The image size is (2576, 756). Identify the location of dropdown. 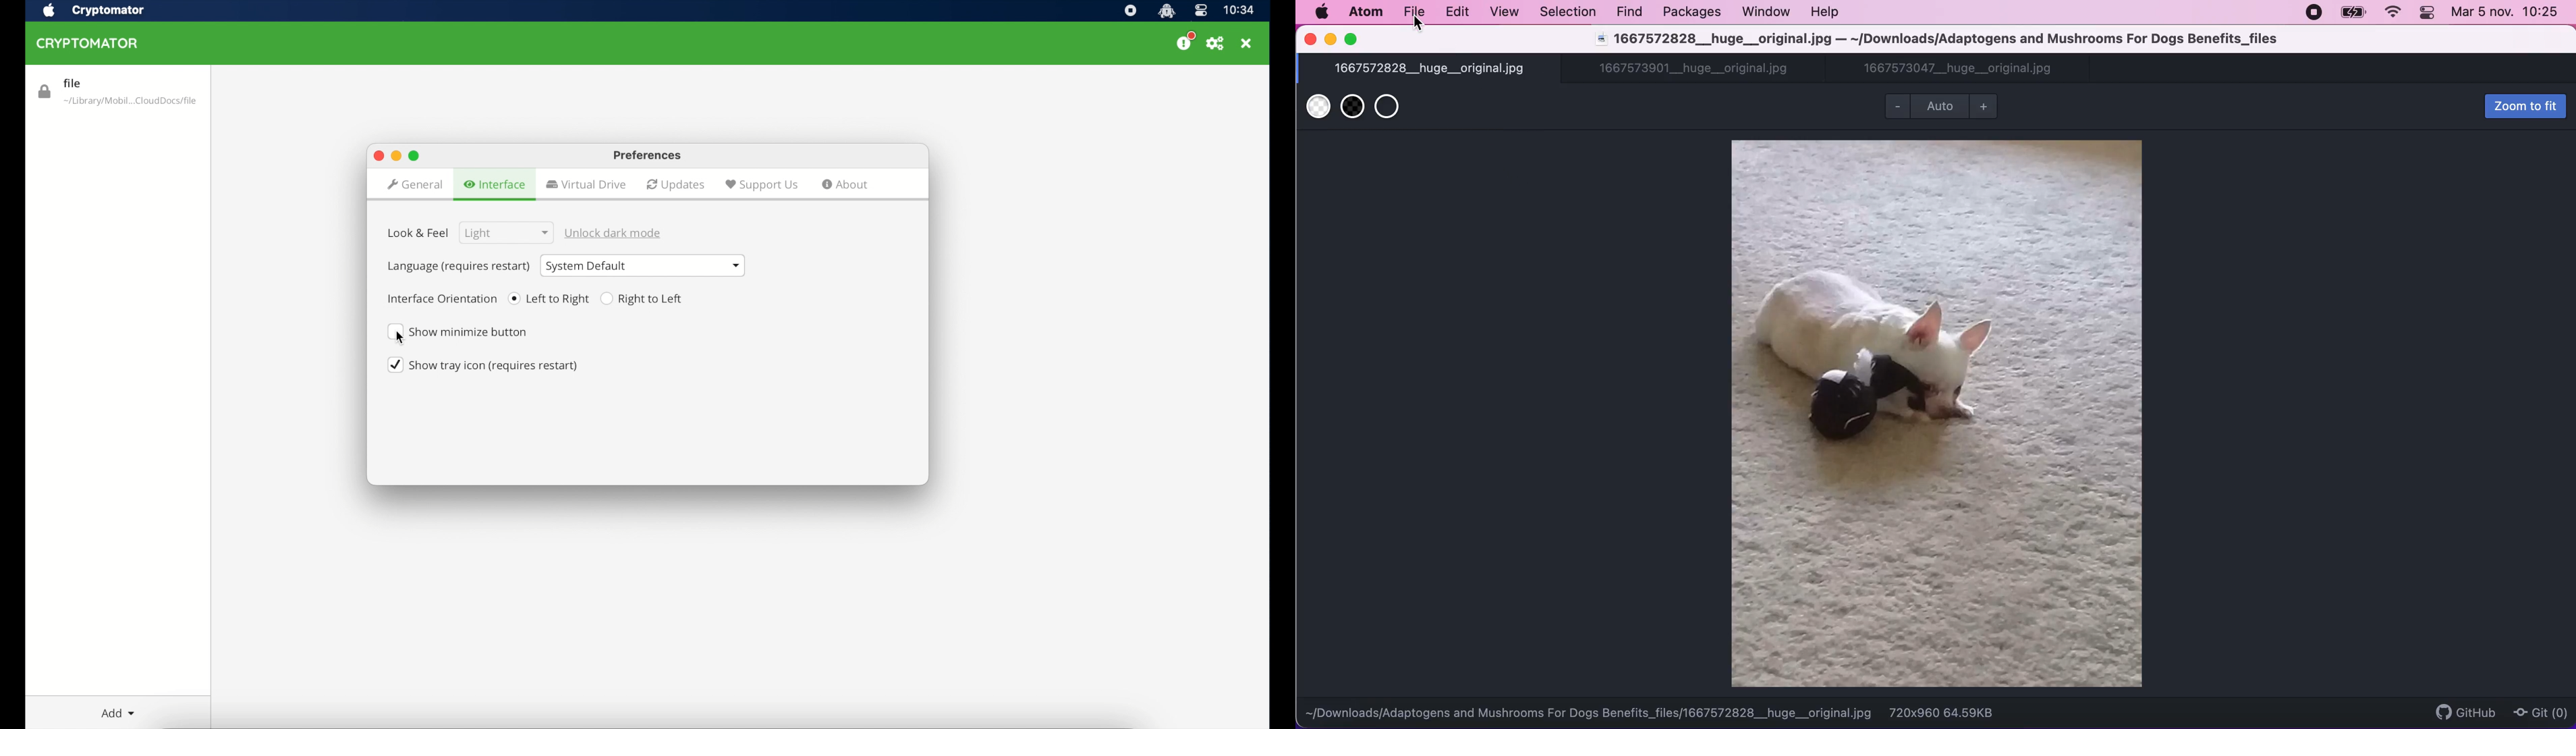
(643, 265).